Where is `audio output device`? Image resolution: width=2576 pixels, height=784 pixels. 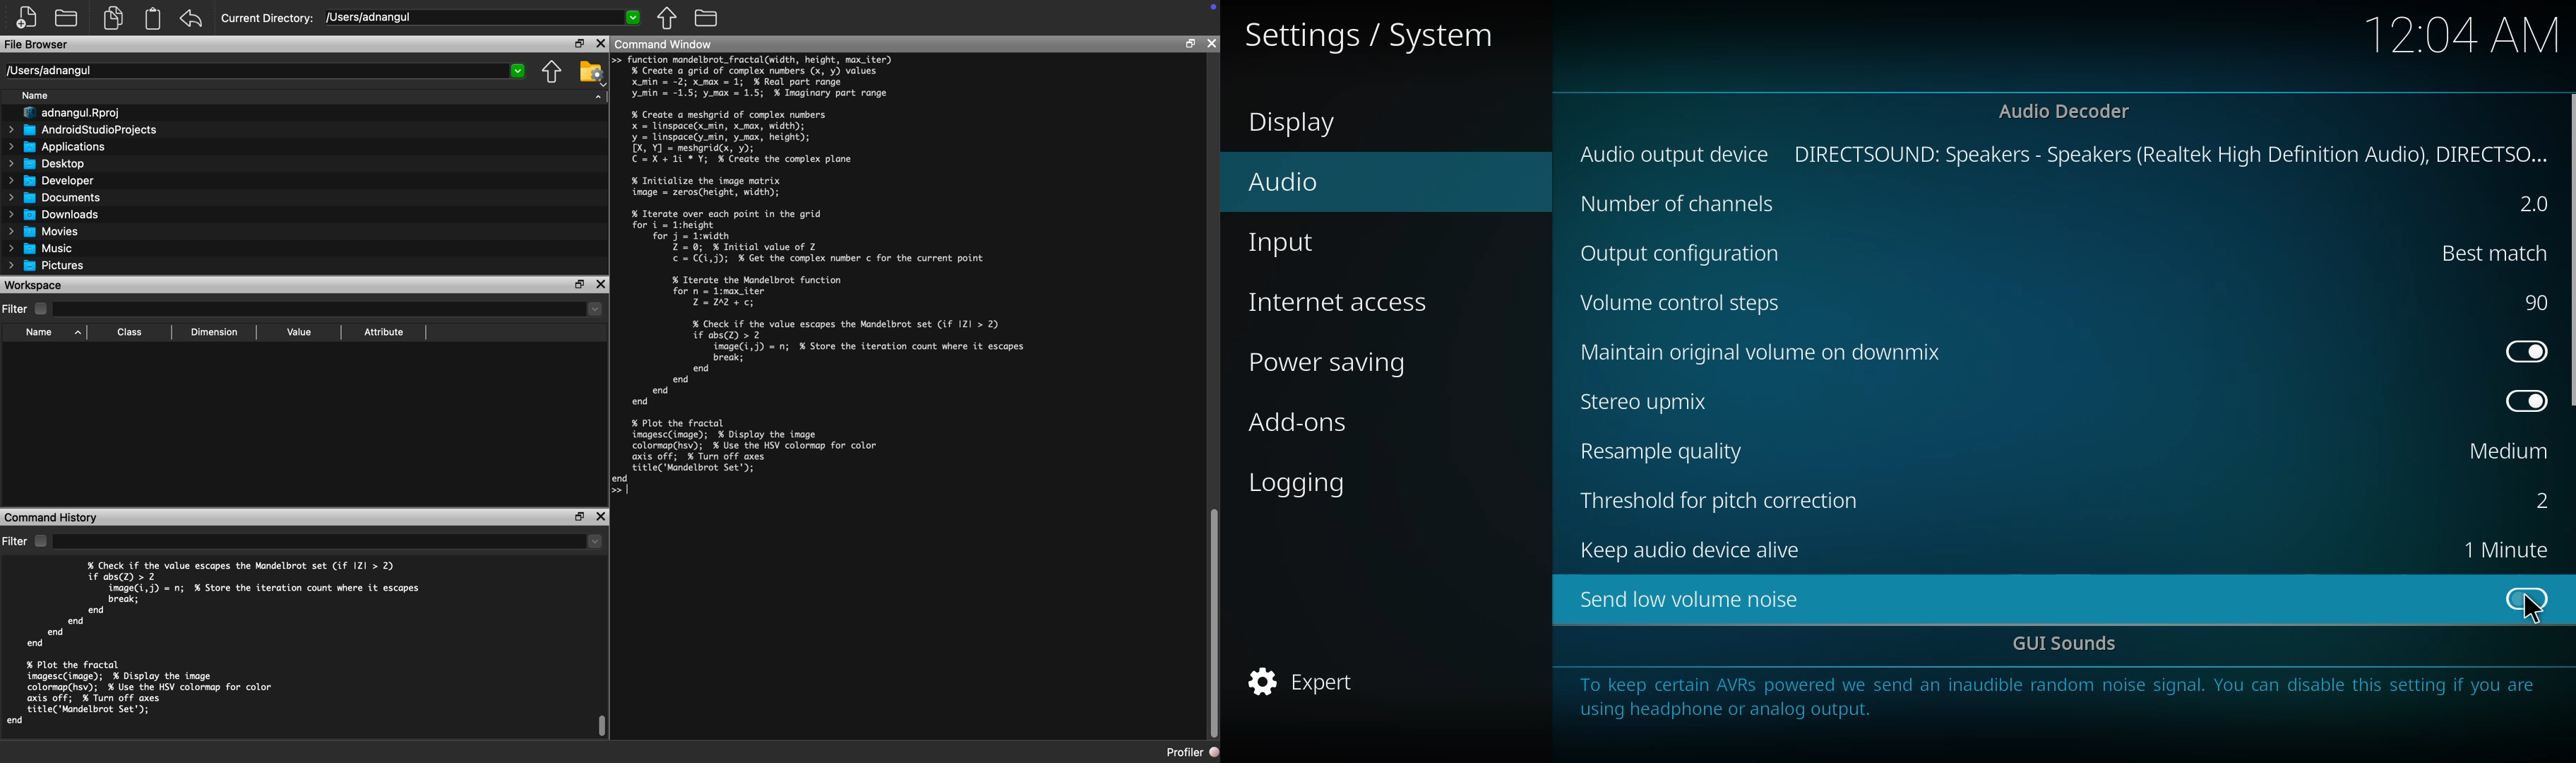
audio output device is located at coordinates (1676, 154).